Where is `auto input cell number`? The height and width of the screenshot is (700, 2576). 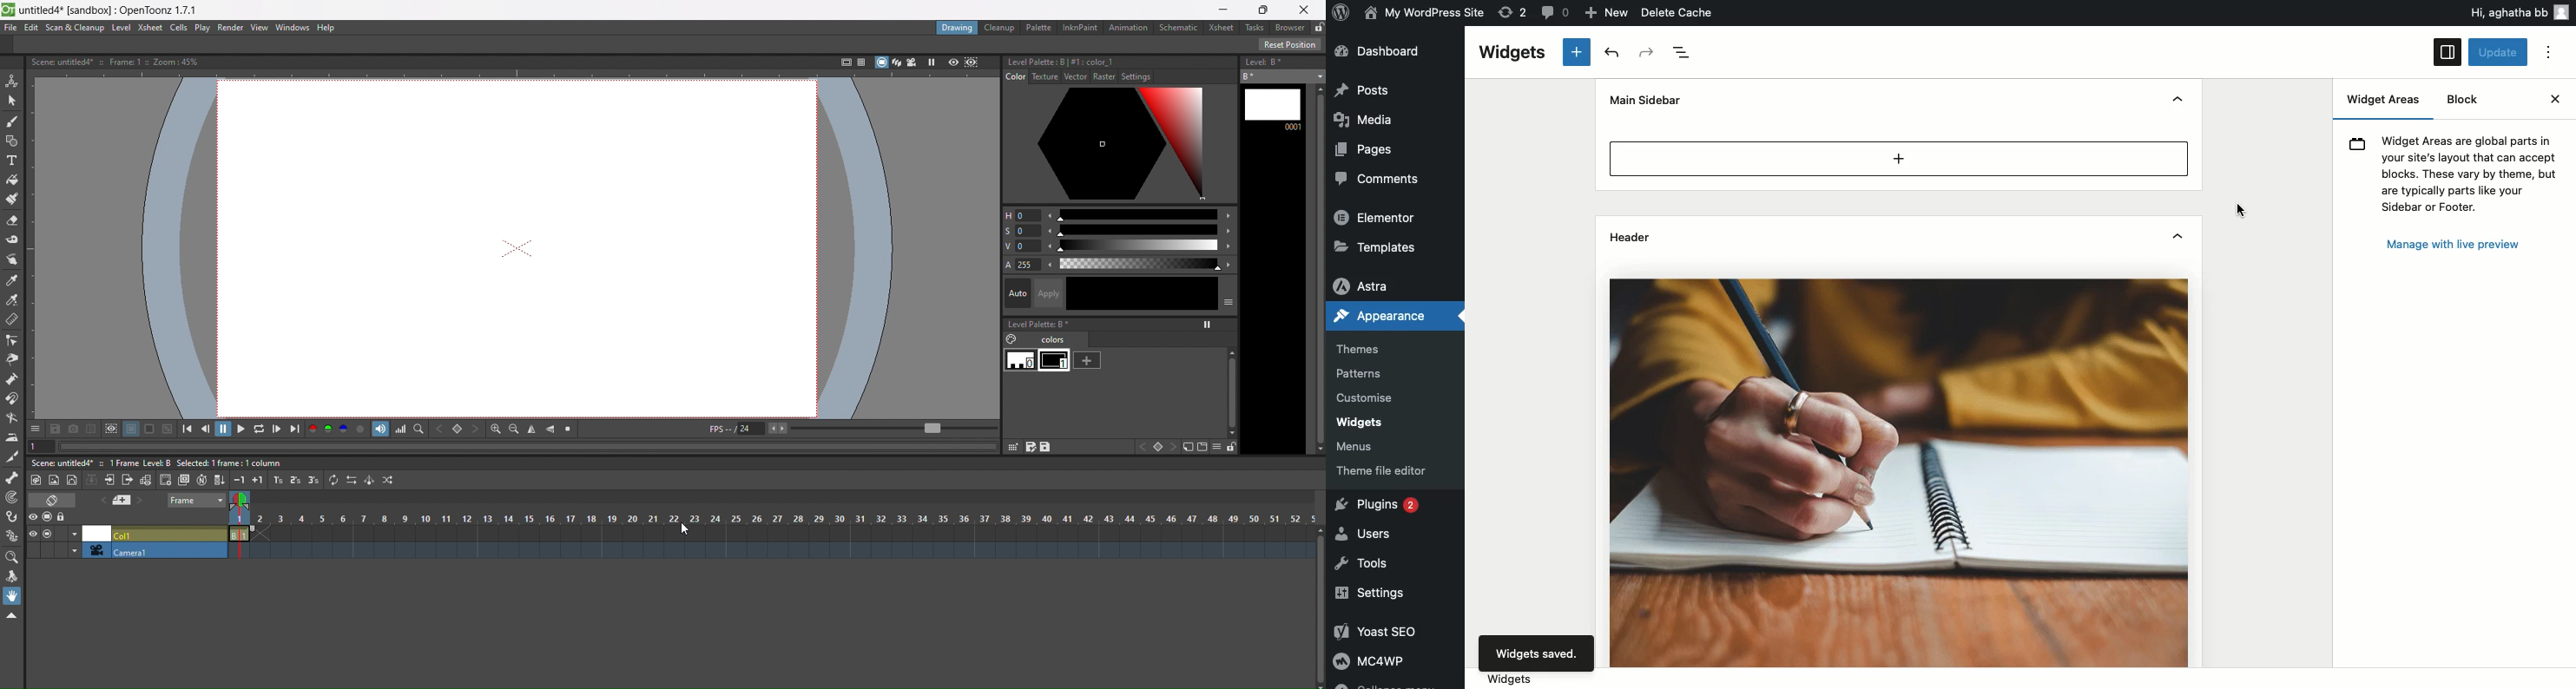
auto input cell number is located at coordinates (202, 479).